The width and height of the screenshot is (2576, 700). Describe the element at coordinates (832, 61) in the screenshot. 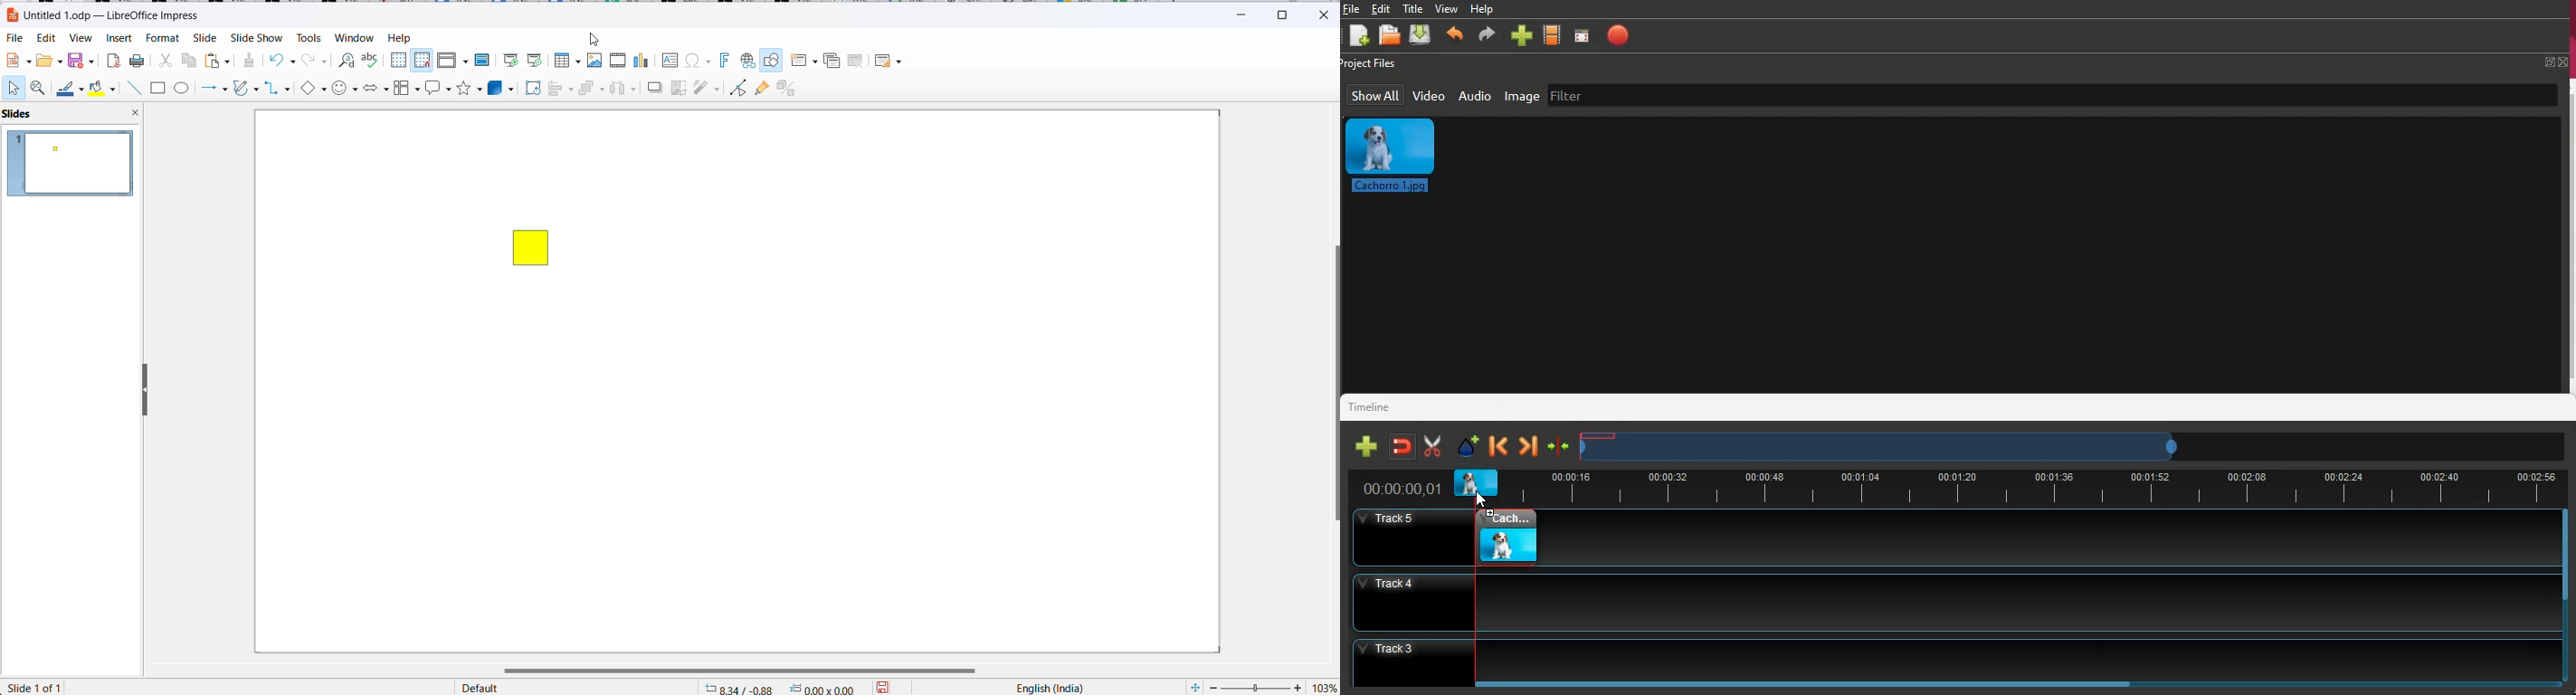

I see `Duplicate slide` at that location.